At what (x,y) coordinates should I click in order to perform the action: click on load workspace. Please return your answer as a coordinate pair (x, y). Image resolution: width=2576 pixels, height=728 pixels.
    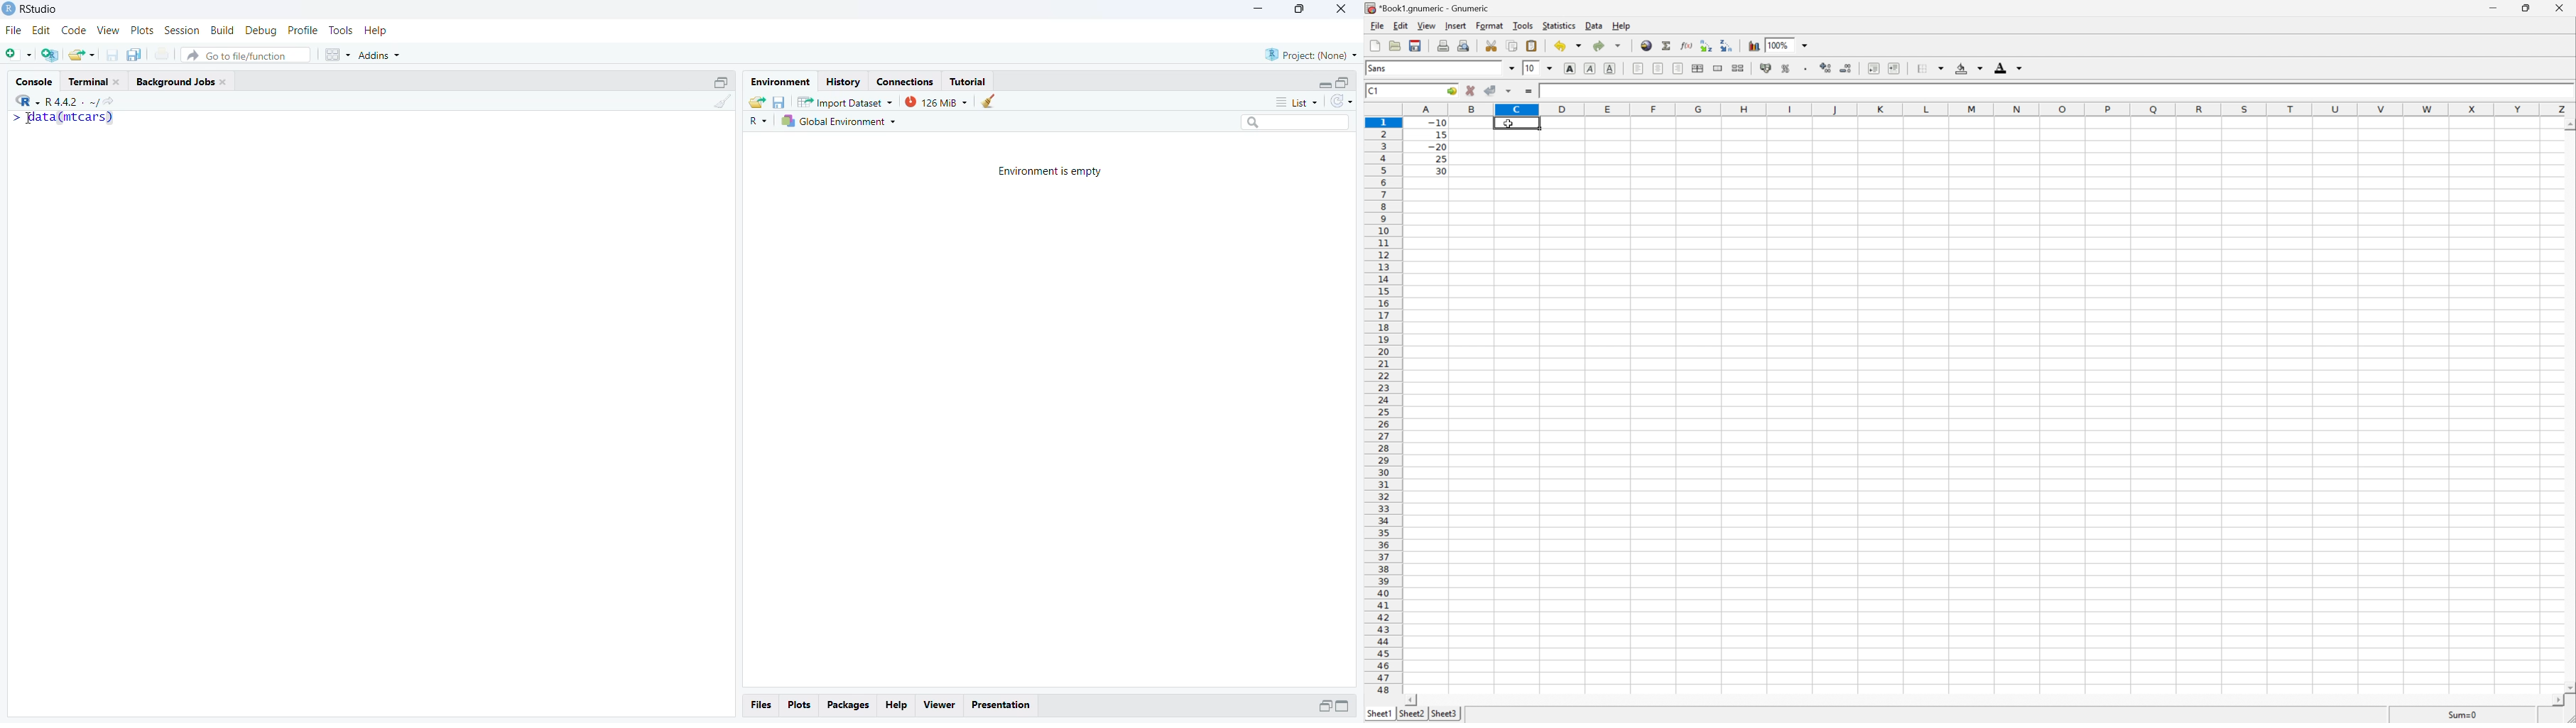
    Looking at the image, I should click on (756, 102).